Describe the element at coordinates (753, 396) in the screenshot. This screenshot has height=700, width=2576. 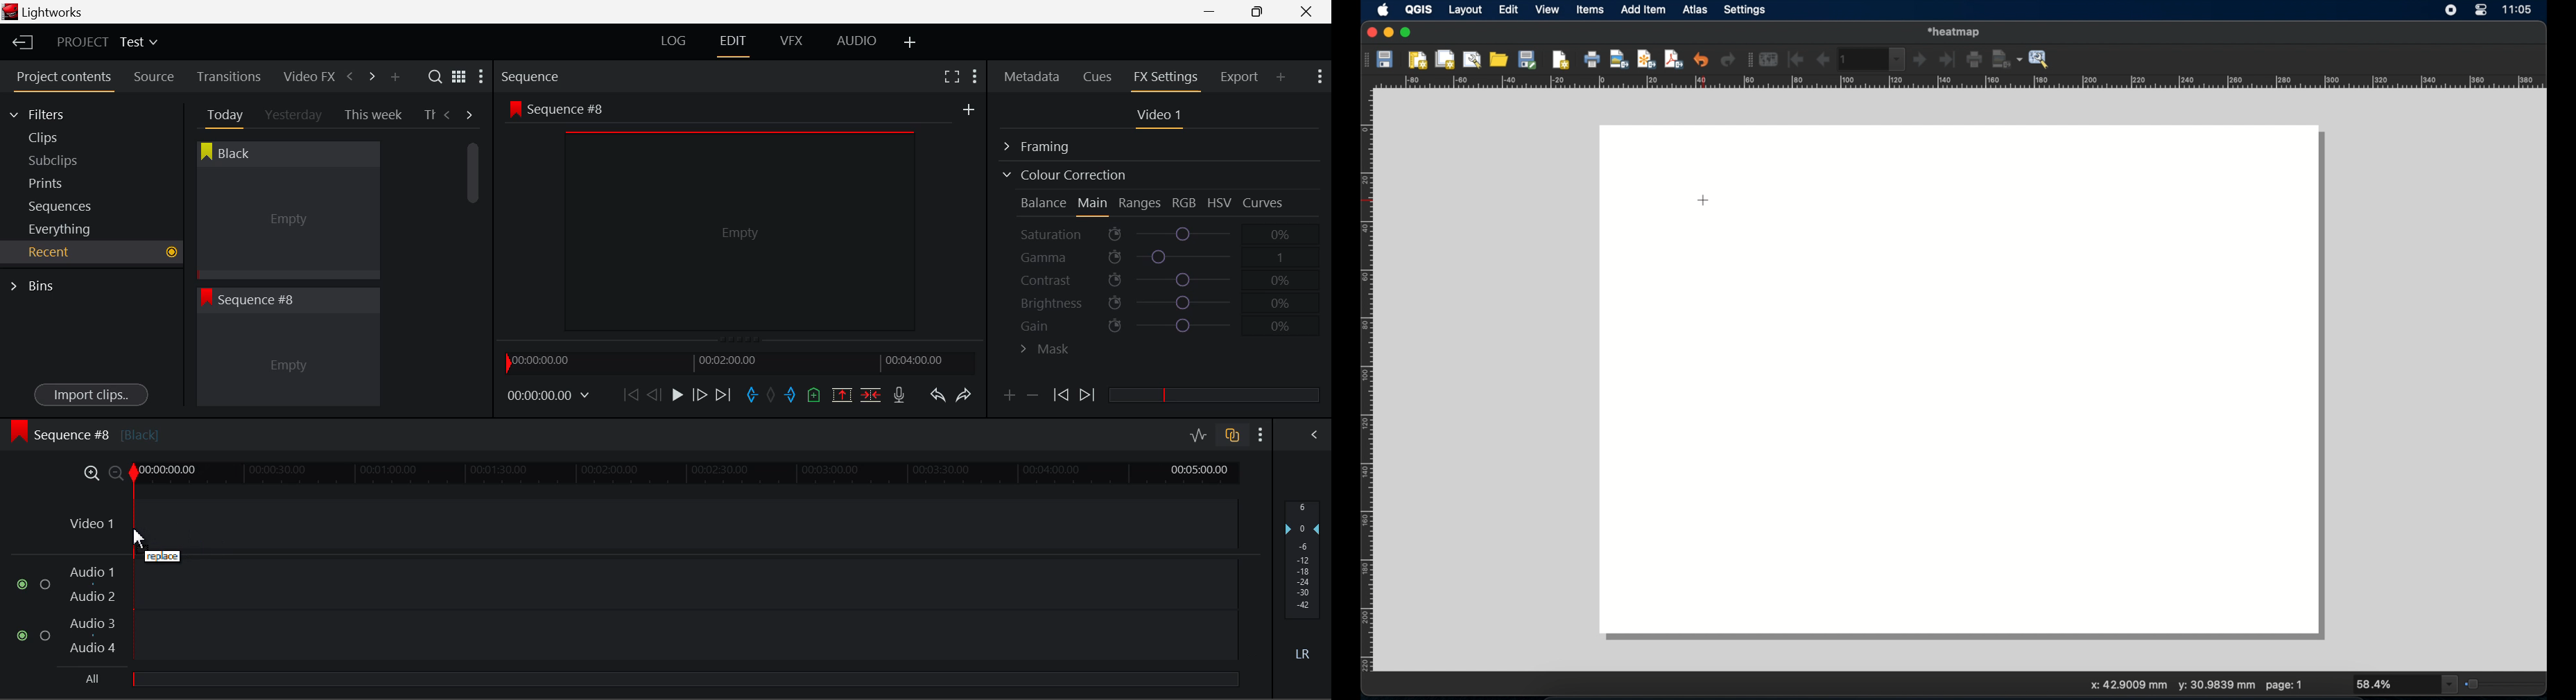
I see `Mark In` at that location.